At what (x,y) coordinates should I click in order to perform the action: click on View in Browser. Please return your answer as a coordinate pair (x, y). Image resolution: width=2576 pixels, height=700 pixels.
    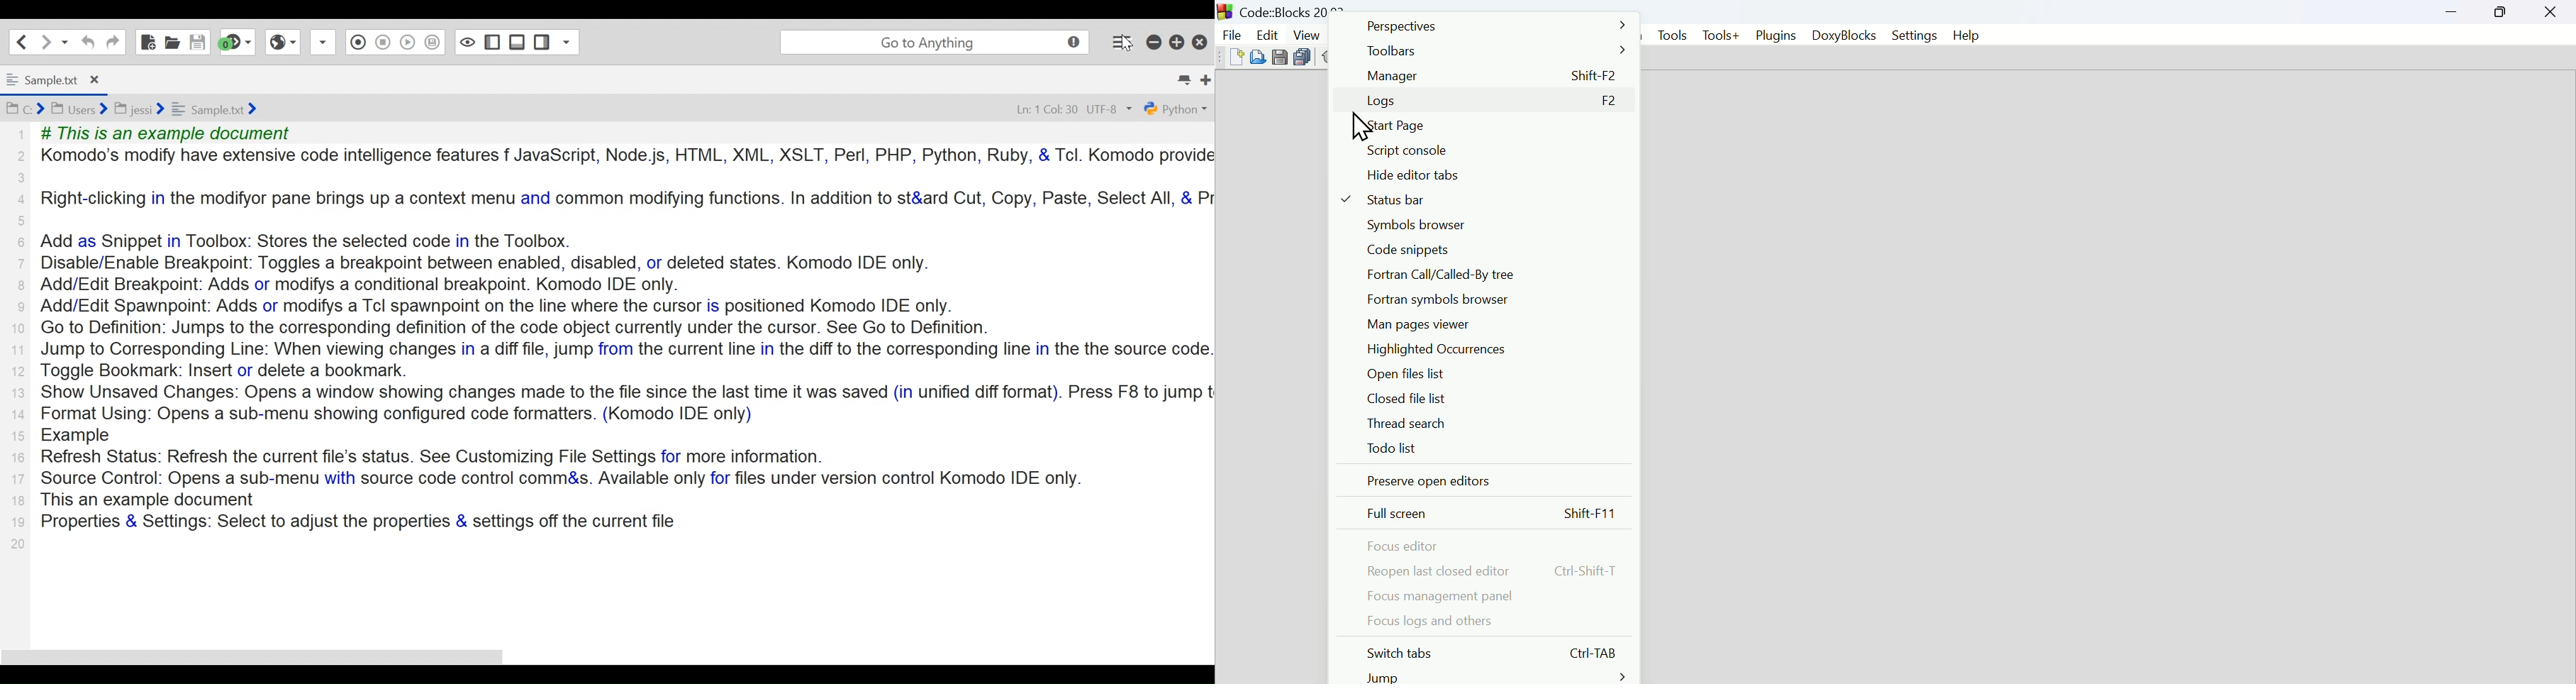
    Looking at the image, I should click on (283, 42).